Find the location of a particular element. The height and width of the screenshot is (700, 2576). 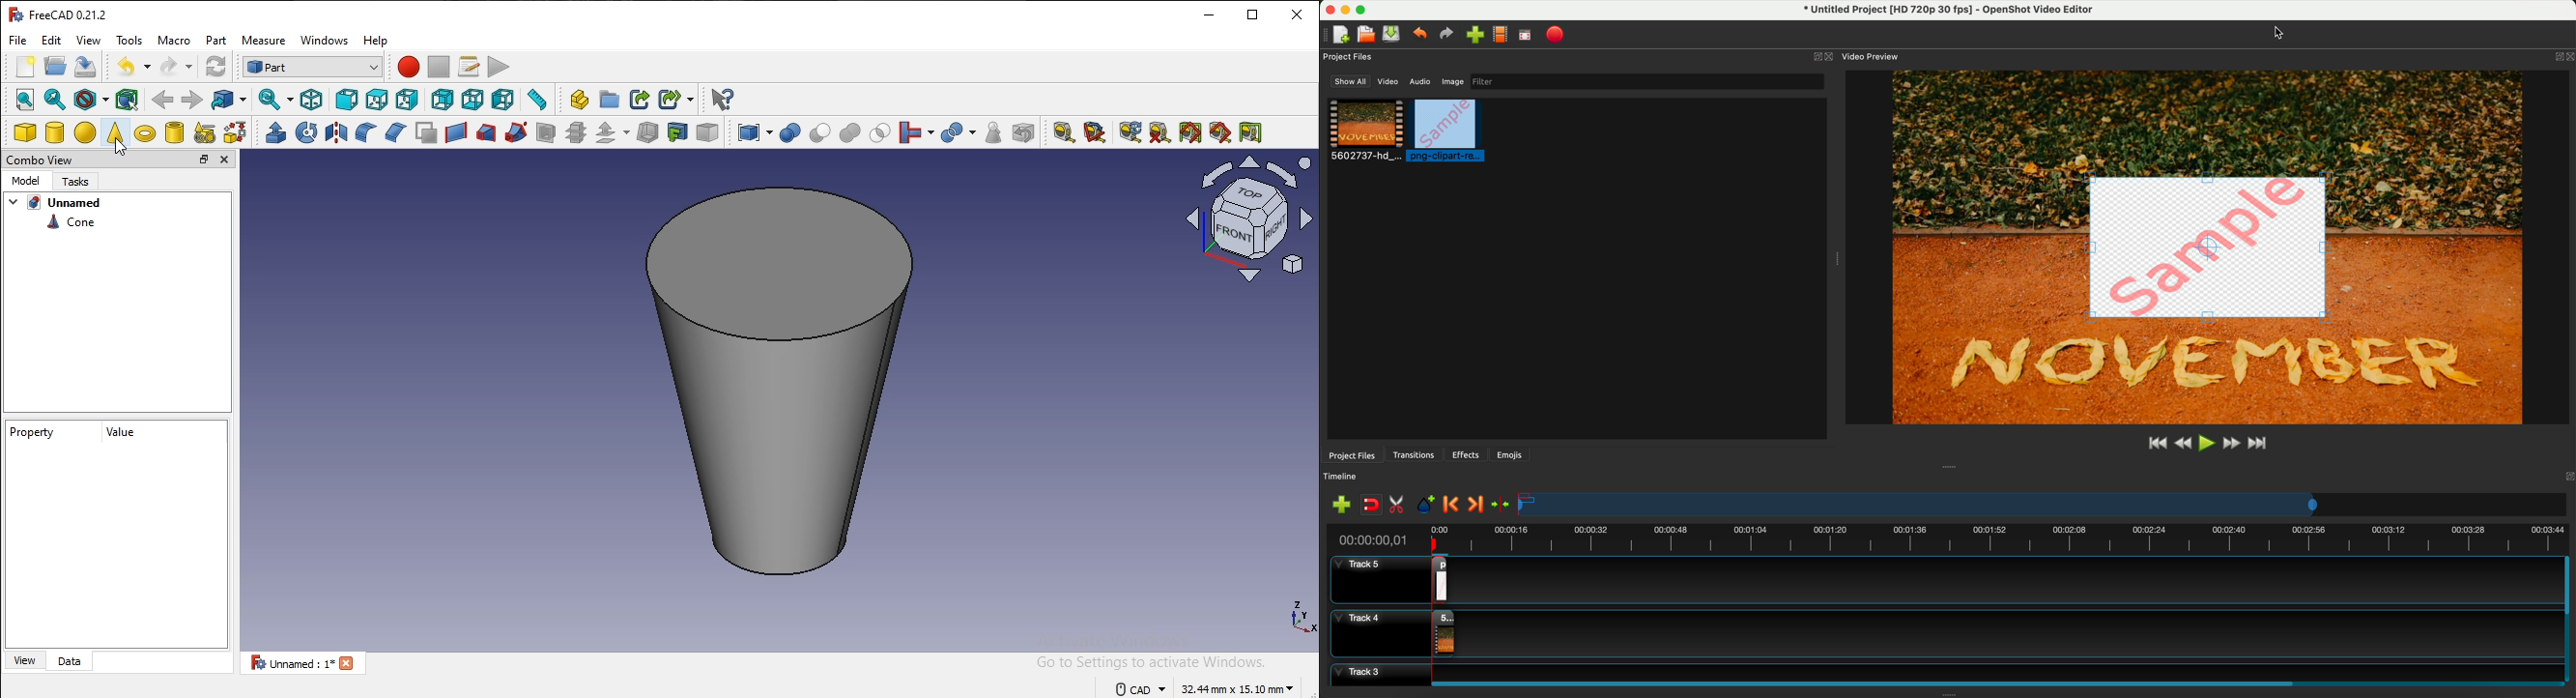

part is located at coordinates (218, 41).